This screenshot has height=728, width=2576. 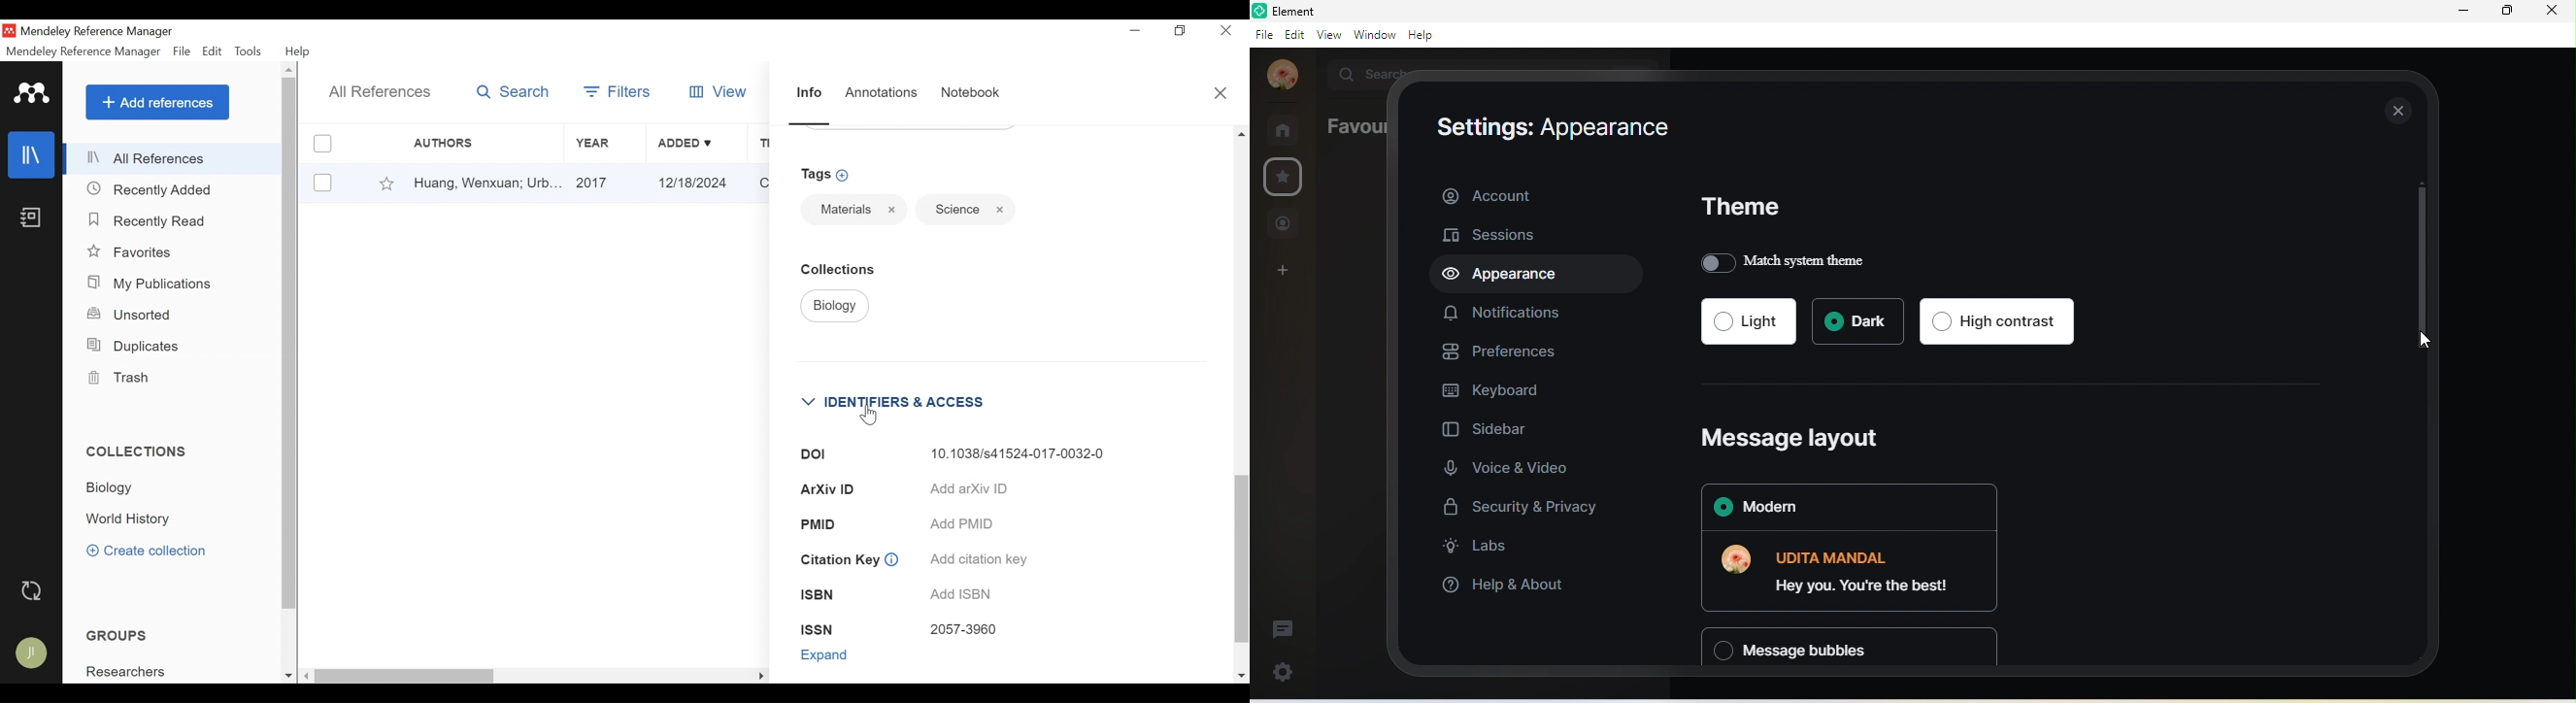 What do you see at coordinates (1281, 626) in the screenshot?
I see `thread` at bounding box center [1281, 626].